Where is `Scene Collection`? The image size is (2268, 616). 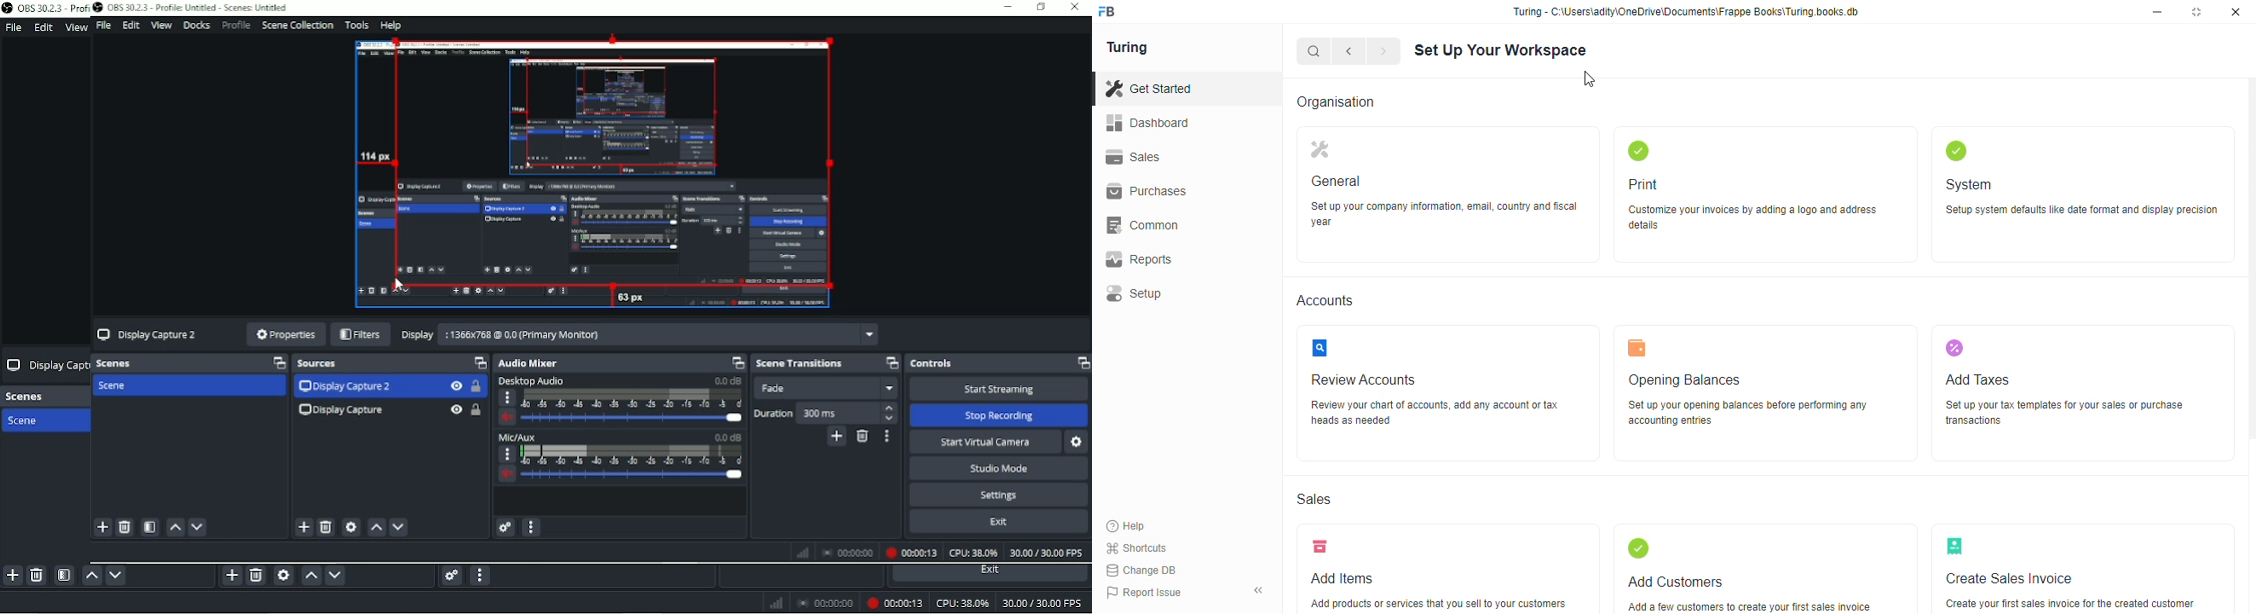
Scene Collection is located at coordinates (299, 25).